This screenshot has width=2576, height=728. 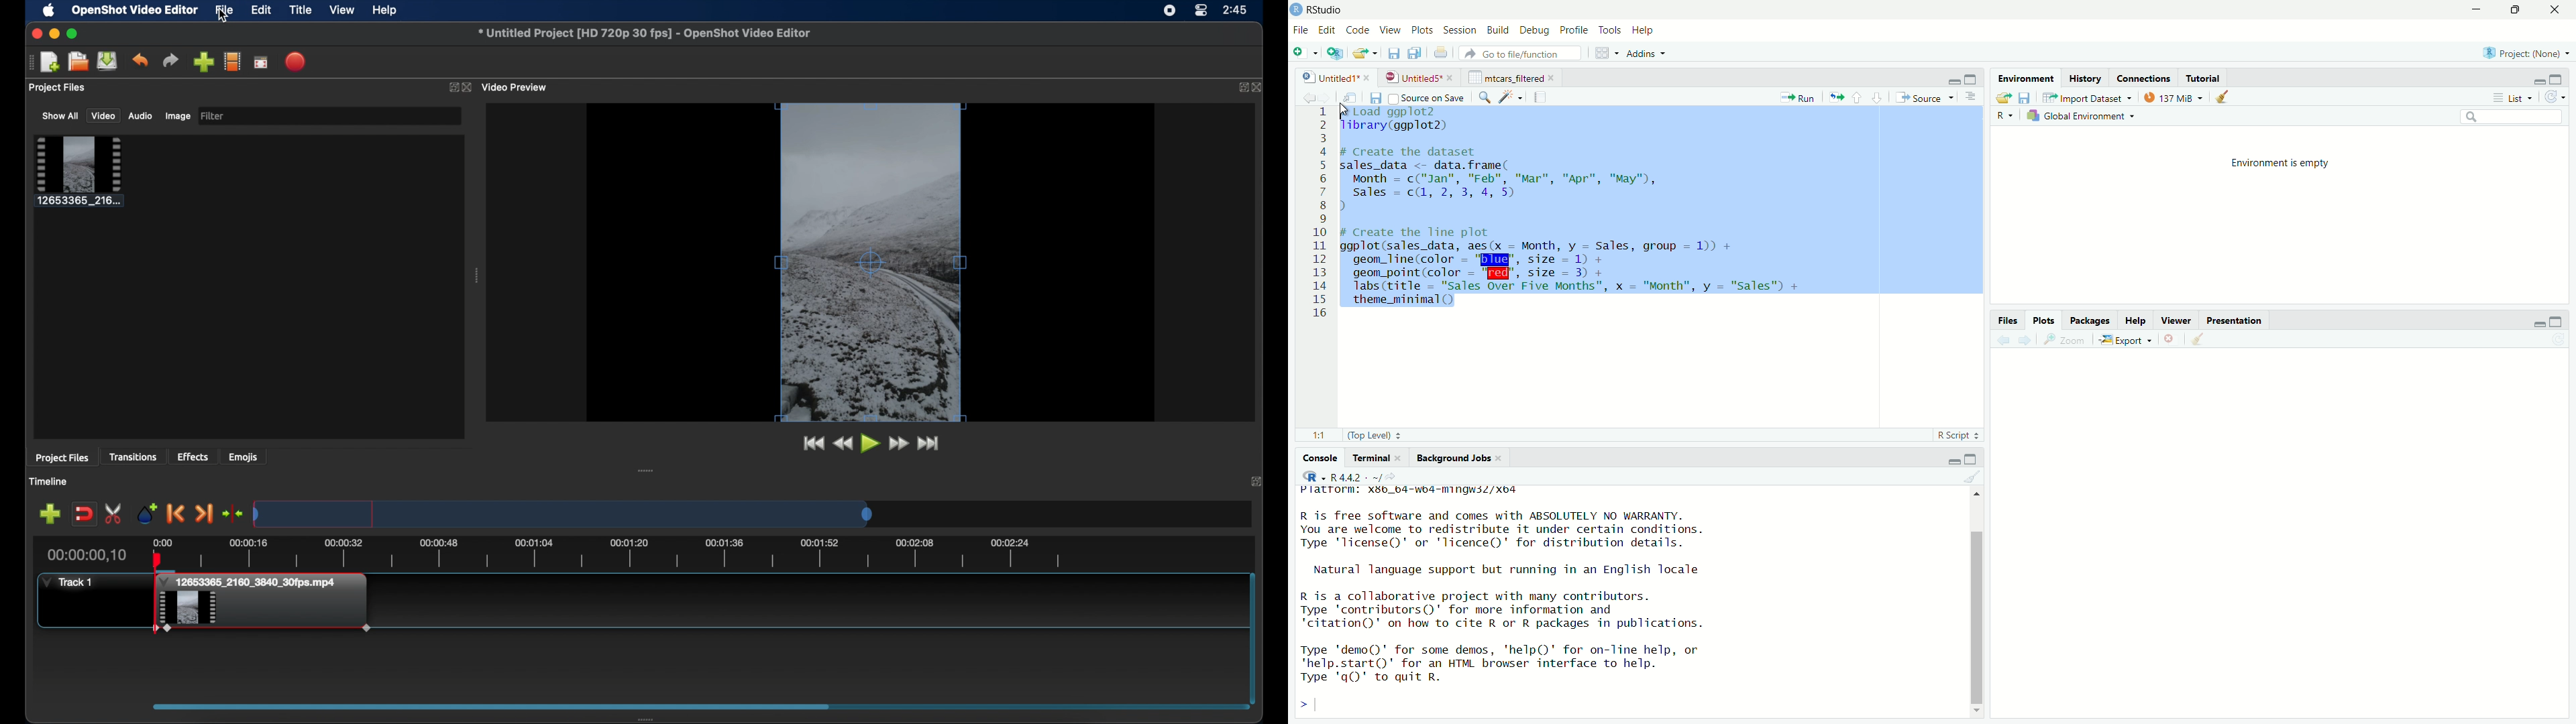 I want to click on Terminal, so click(x=1372, y=457).